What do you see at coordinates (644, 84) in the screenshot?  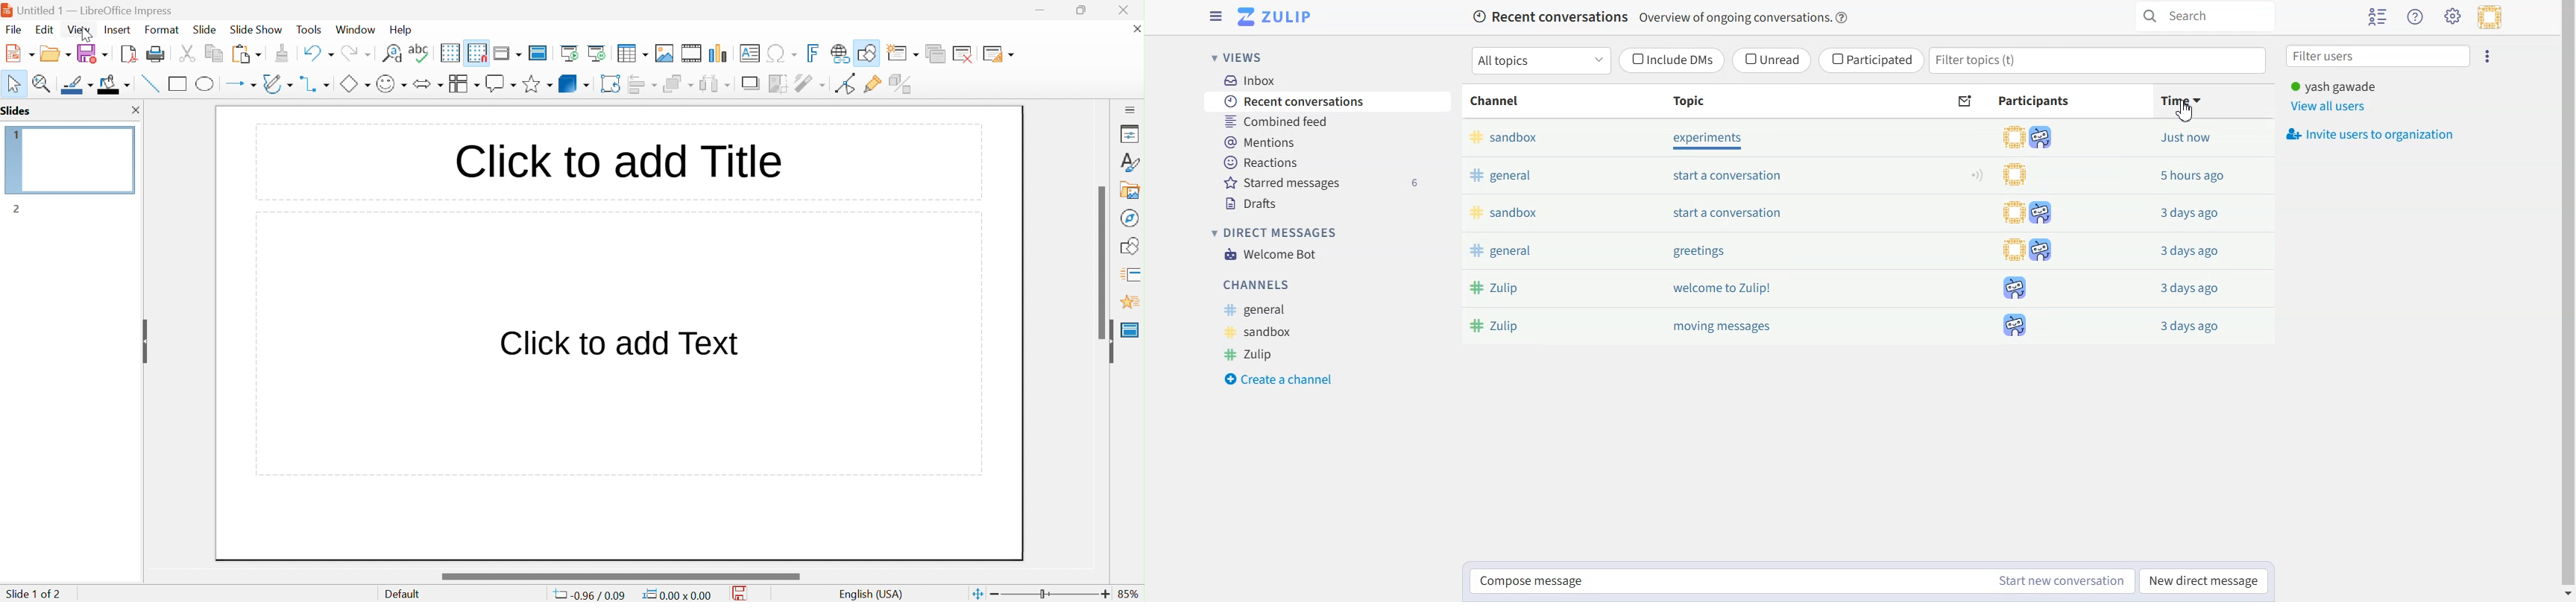 I see `align objects` at bounding box center [644, 84].